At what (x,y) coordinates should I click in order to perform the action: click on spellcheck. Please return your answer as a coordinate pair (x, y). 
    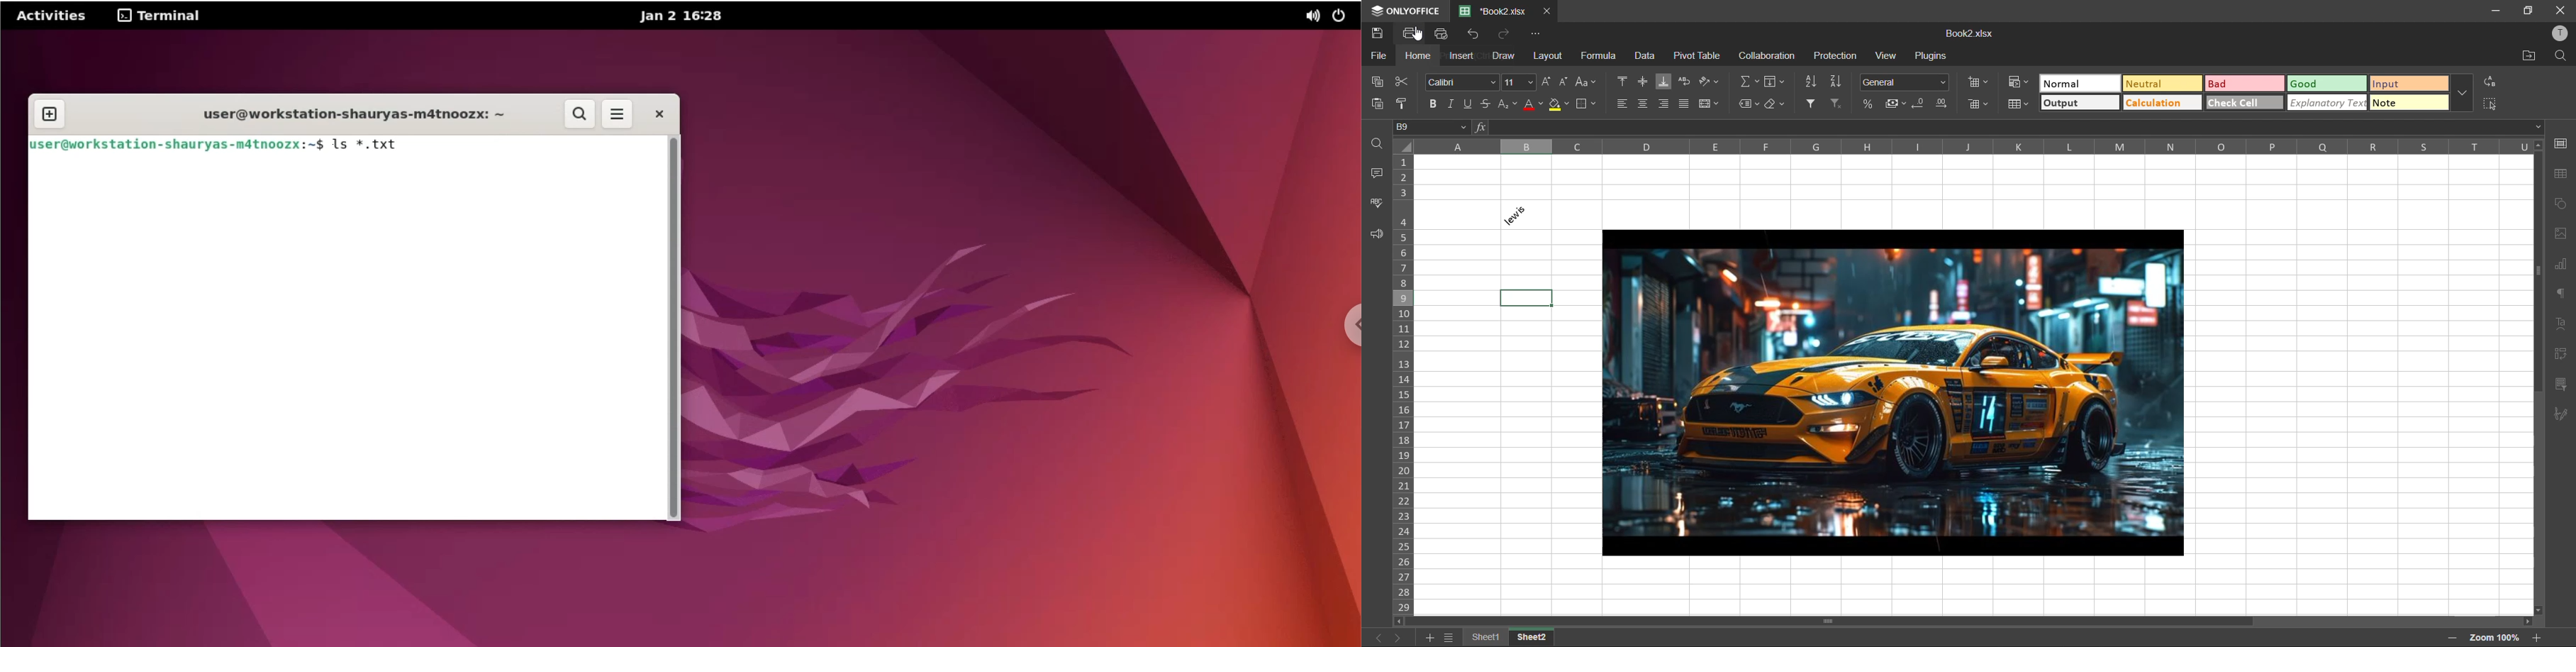
    Looking at the image, I should click on (1375, 206).